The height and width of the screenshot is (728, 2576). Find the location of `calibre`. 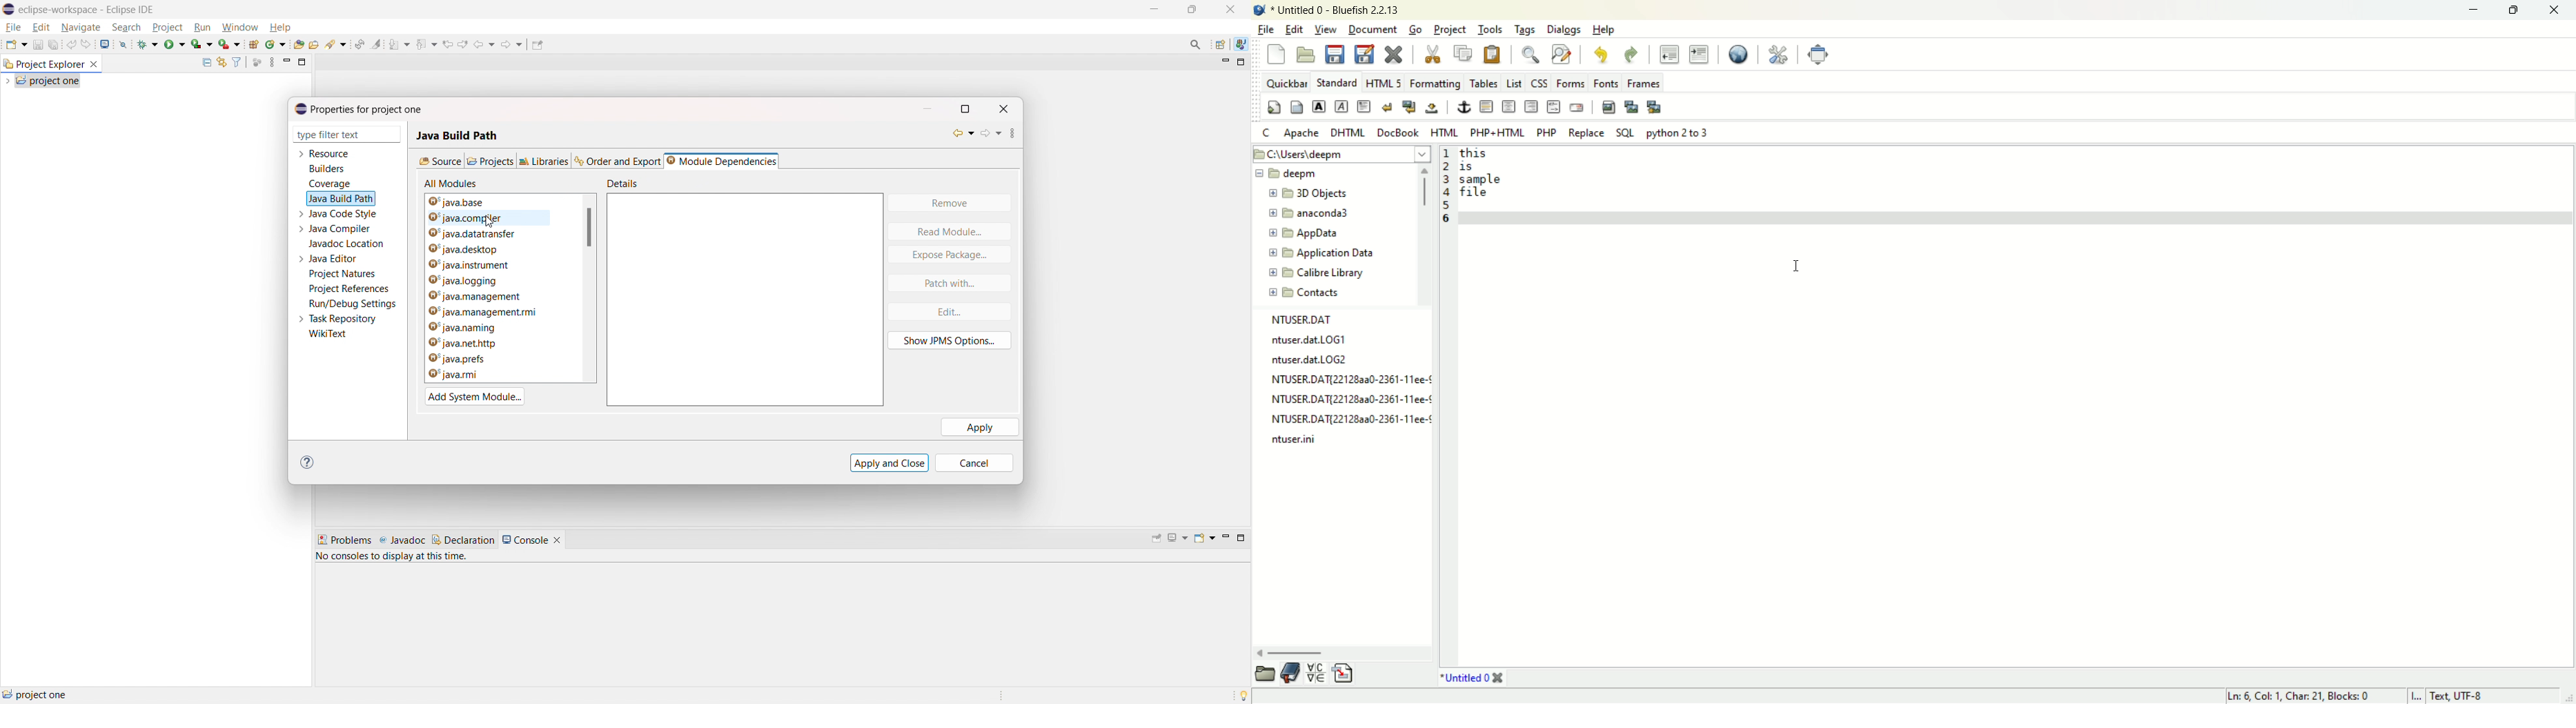

calibre is located at coordinates (1316, 273).